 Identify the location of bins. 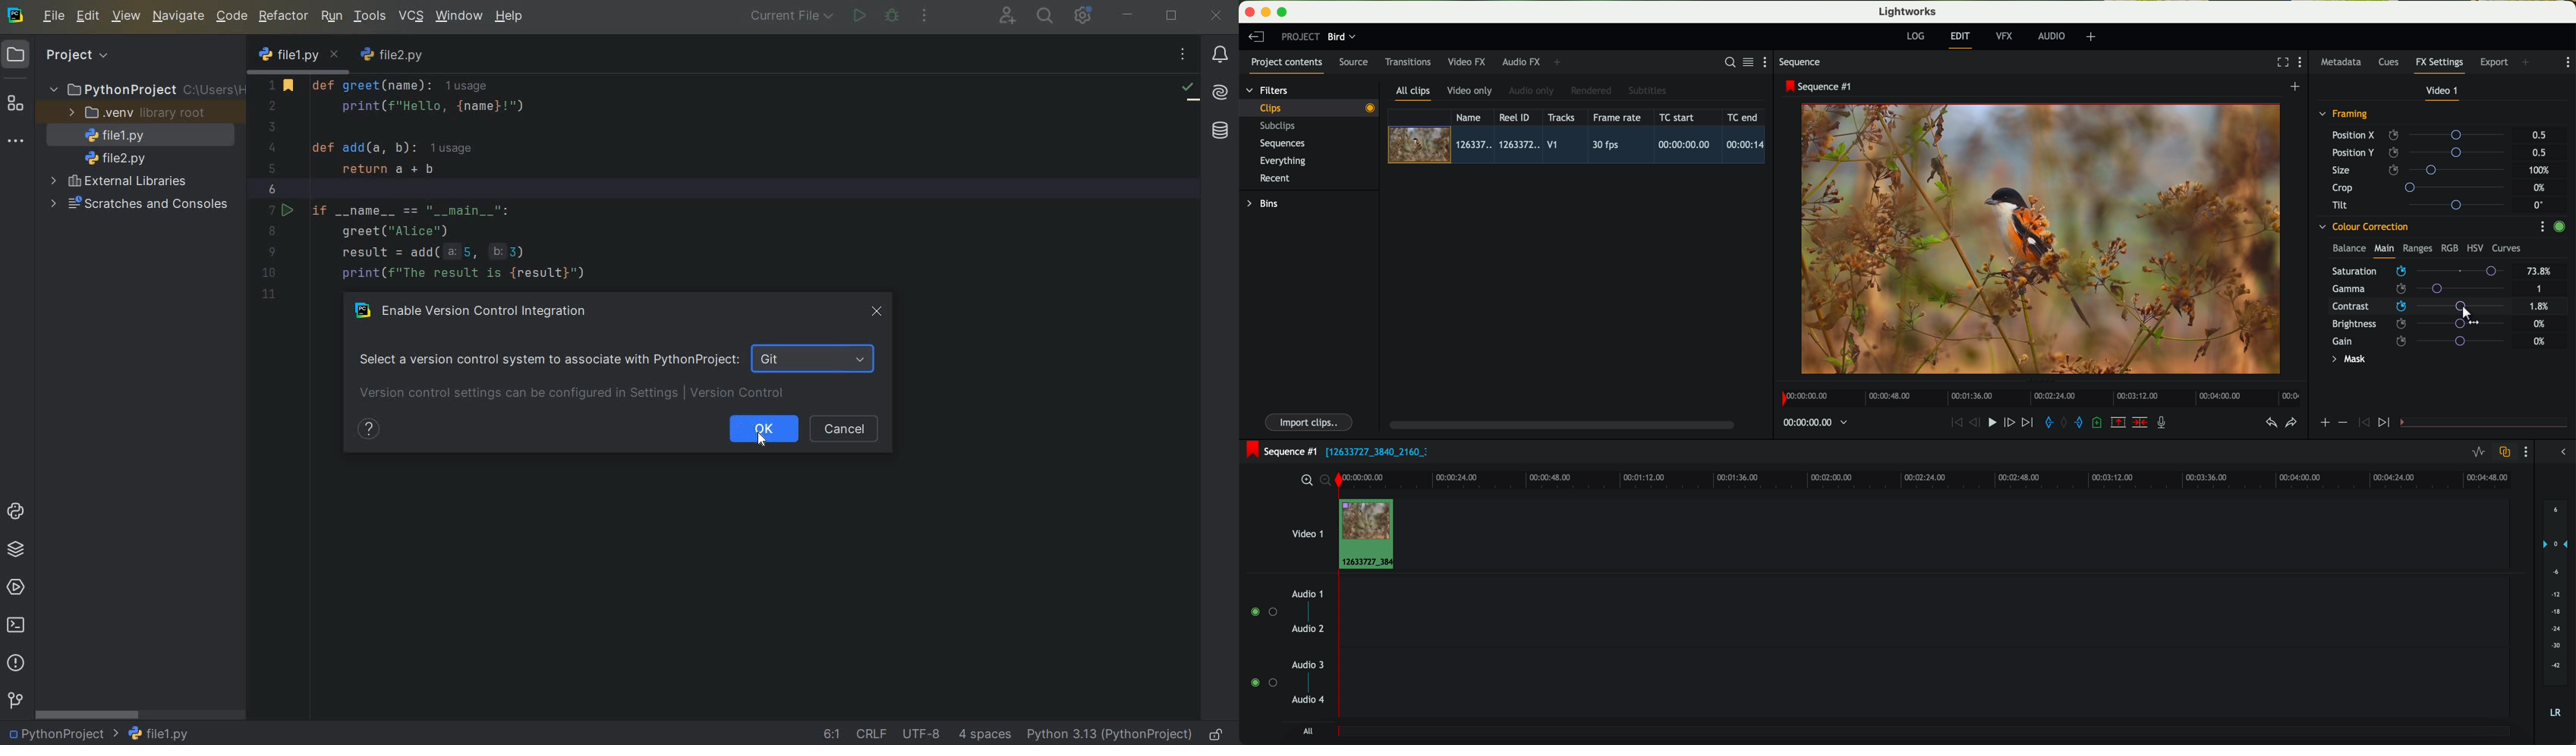
(1264, 204).